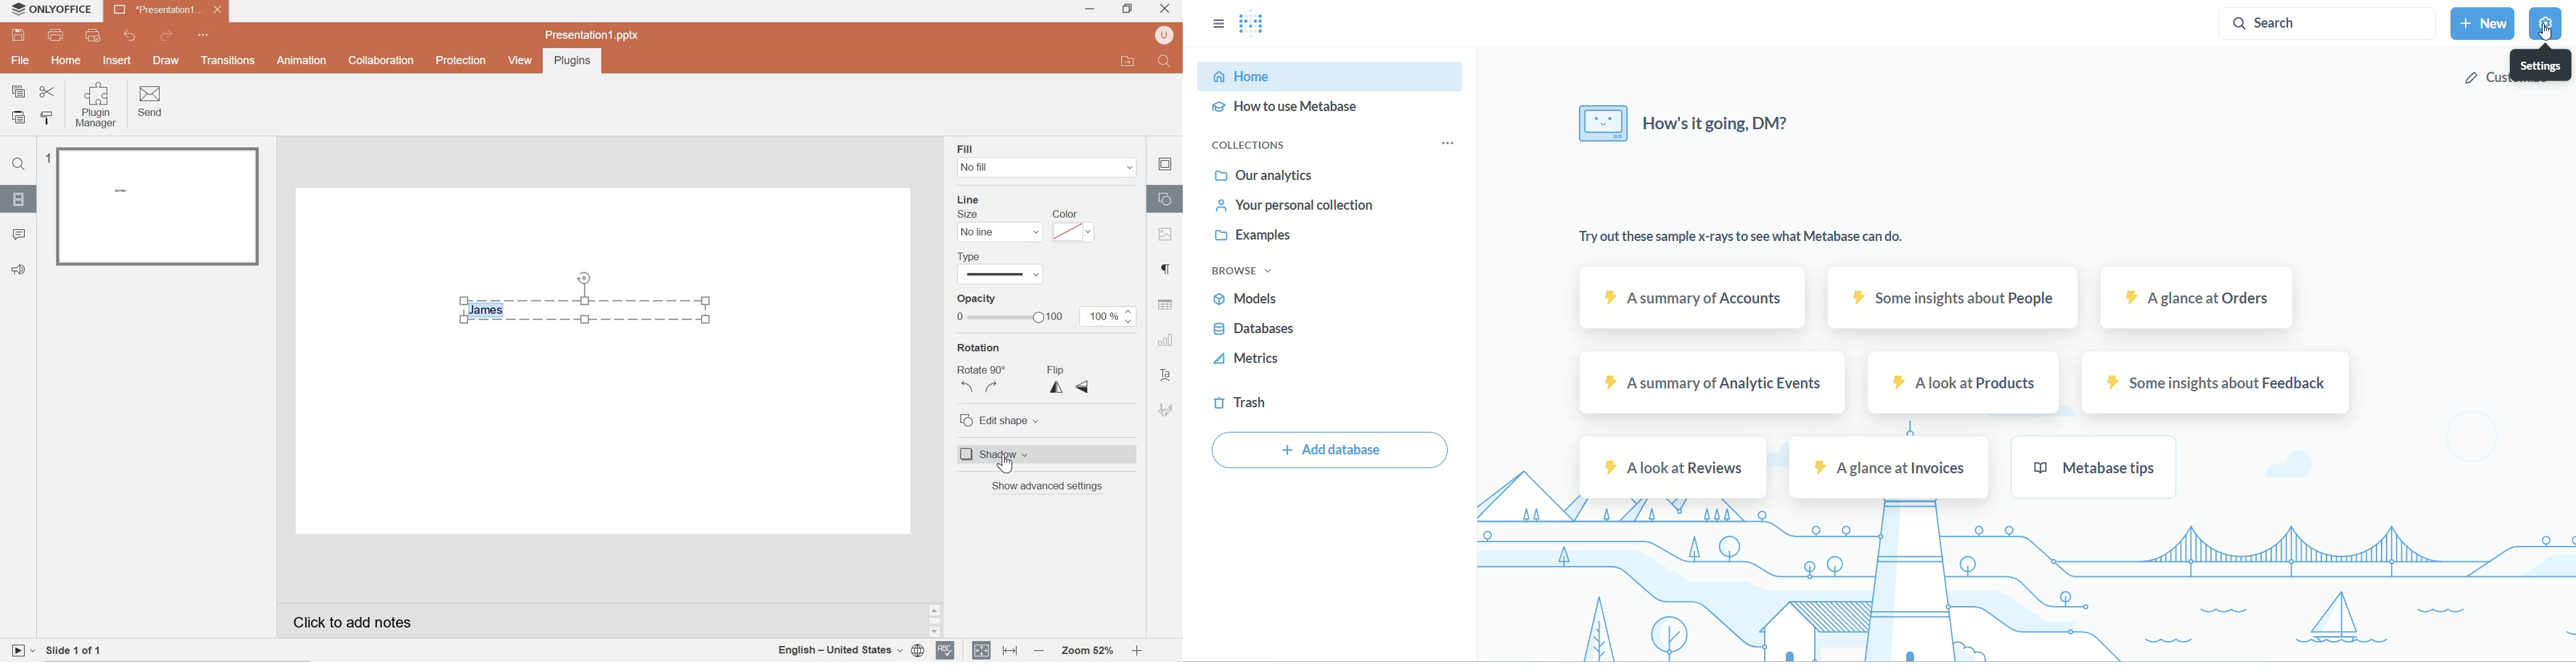 The width and height of the screenshot is (2576, 672). Describe the element at coordinates (99, 105) in the screenshot. I see `Plugin Manager` at that location.